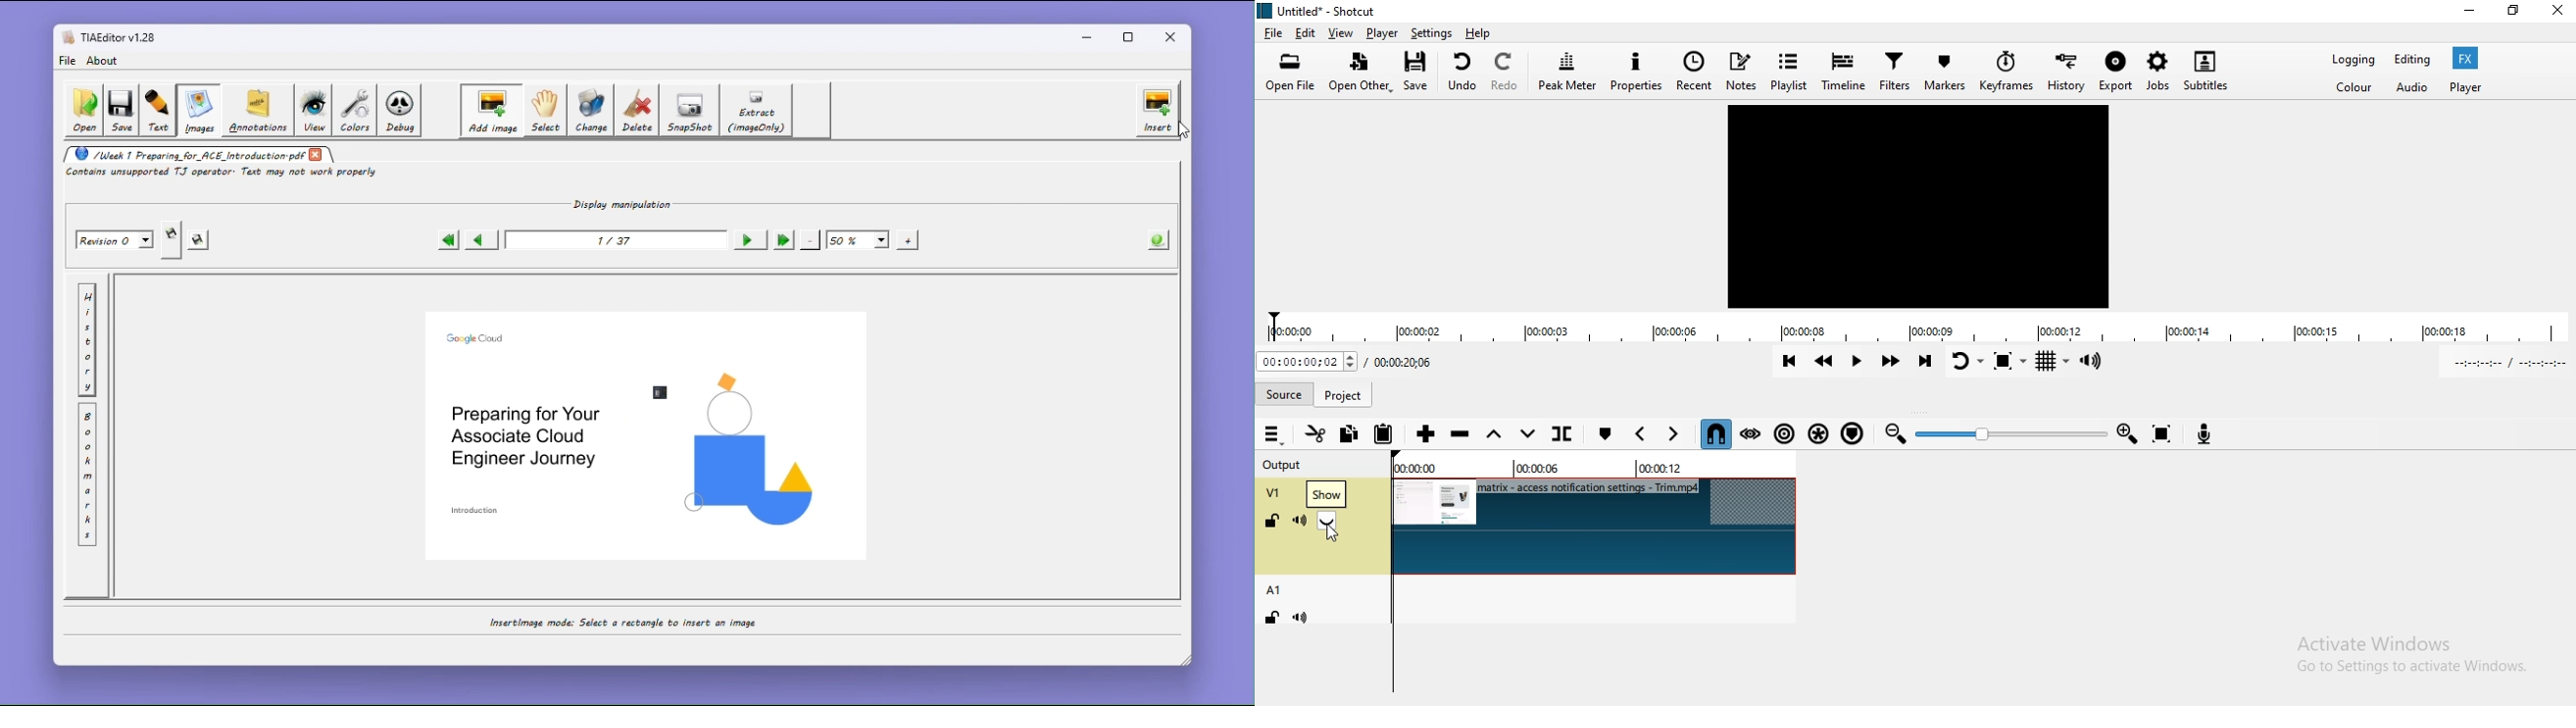 Image resolution: width=2576 pixels, height=728 pixels. Describe the element at coordinates (1697, 72) in the screenshot. I see `Recent` at that location.